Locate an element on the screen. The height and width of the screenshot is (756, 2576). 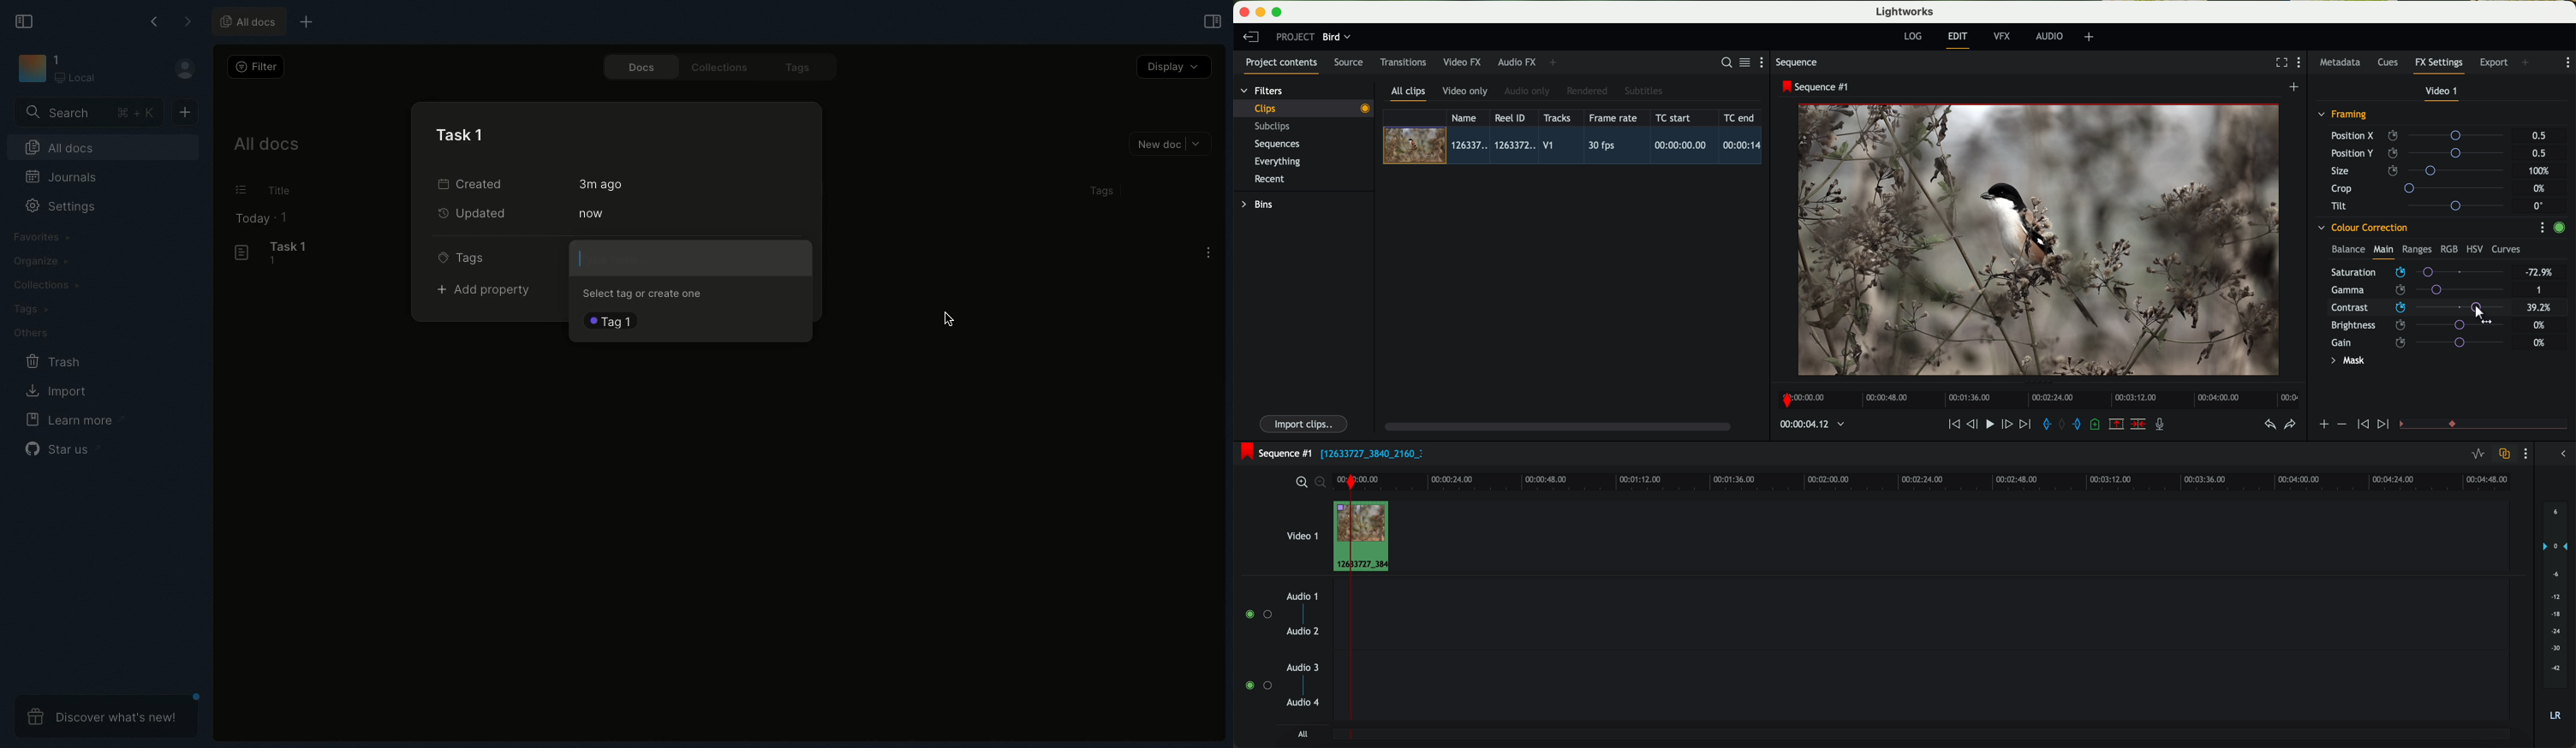
Lightworks is located at coordinates (1906, 11).